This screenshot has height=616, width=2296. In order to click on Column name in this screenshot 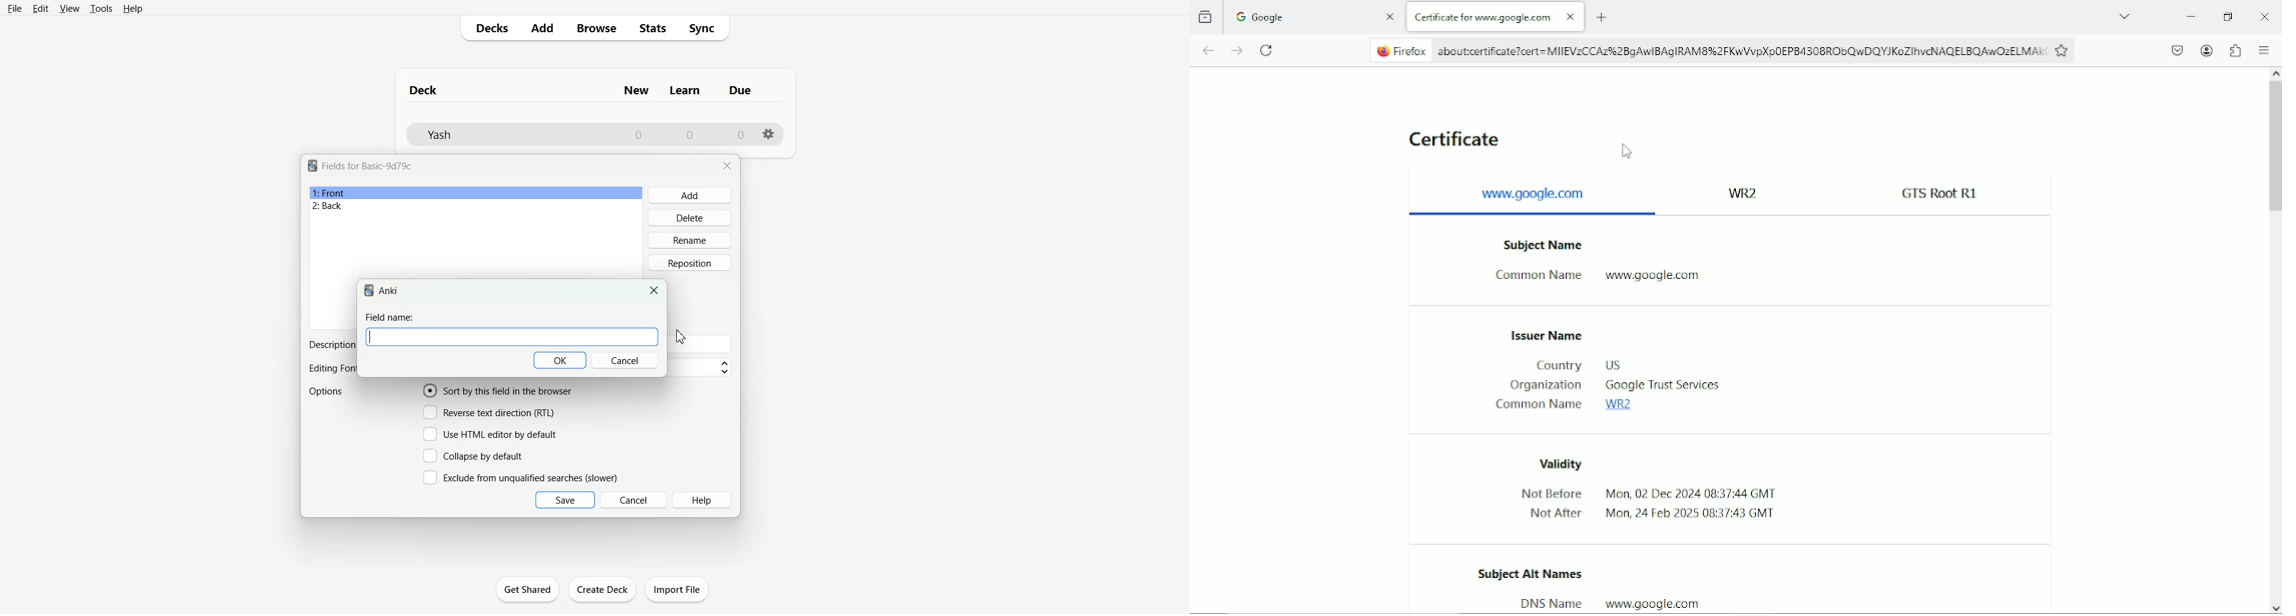, I will do `click(741, 90)`.